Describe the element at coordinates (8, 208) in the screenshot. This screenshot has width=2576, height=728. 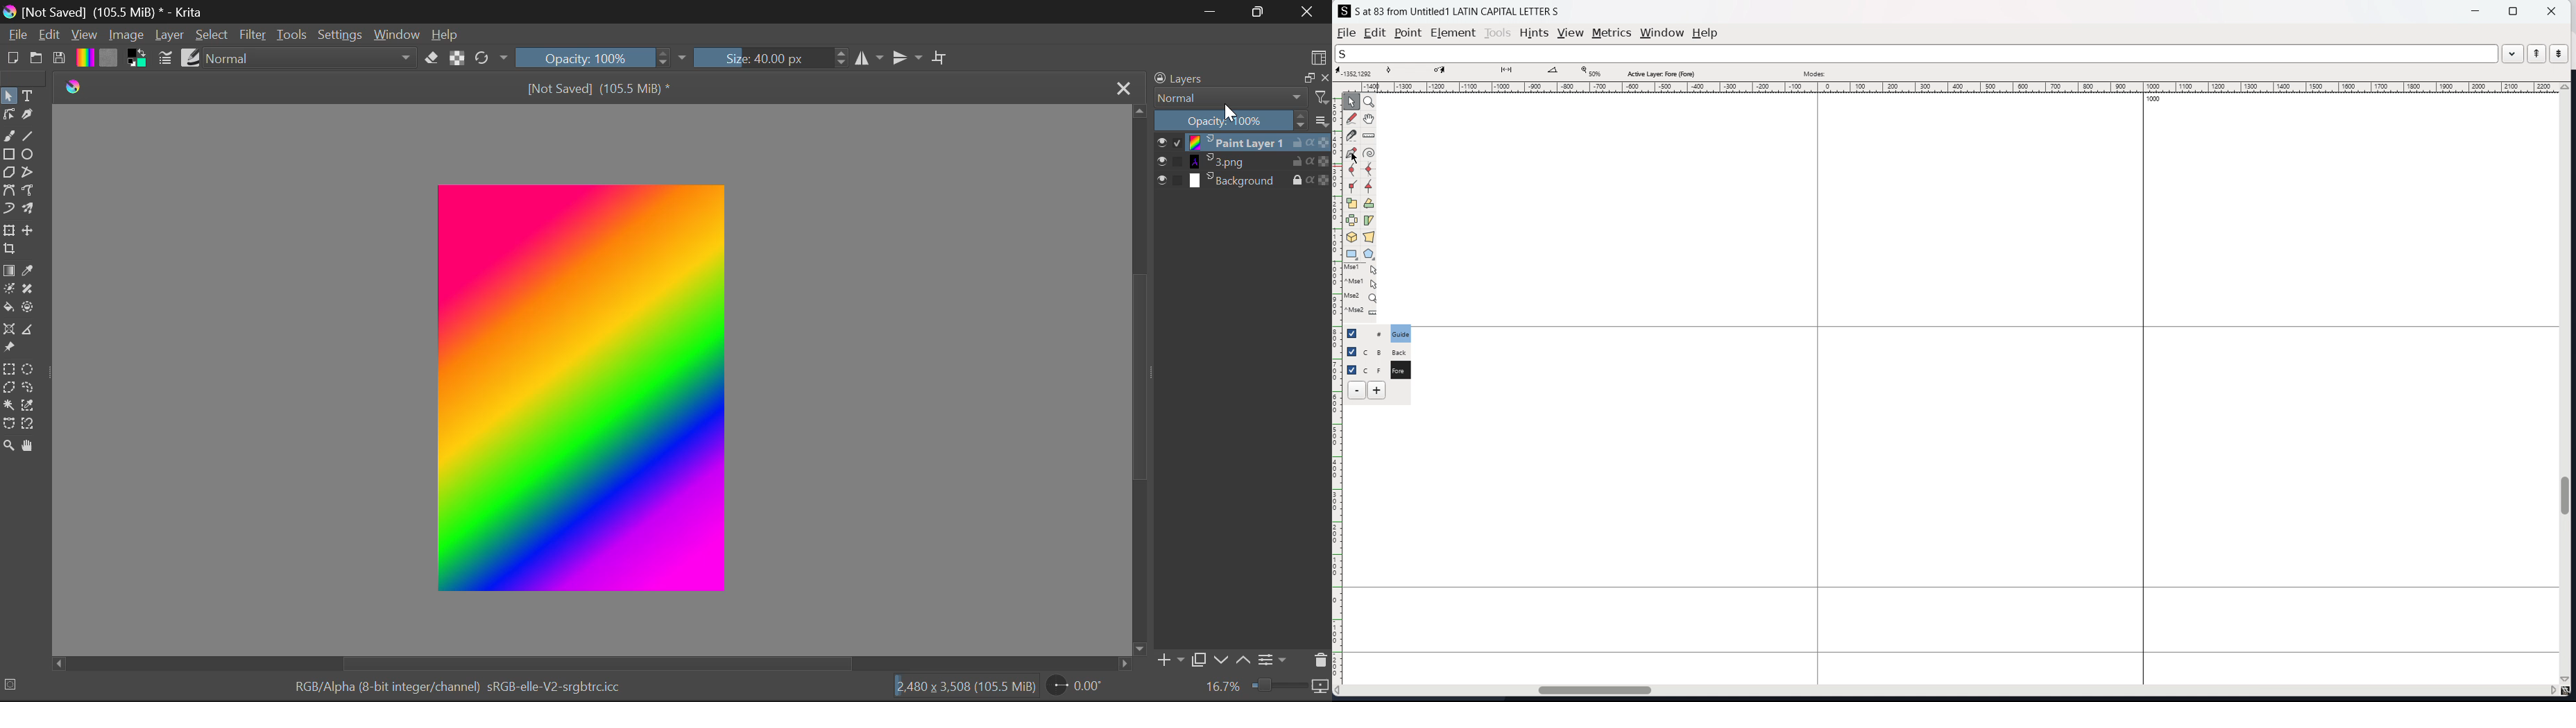
I see `Dynamic Brush Tool` at that location.